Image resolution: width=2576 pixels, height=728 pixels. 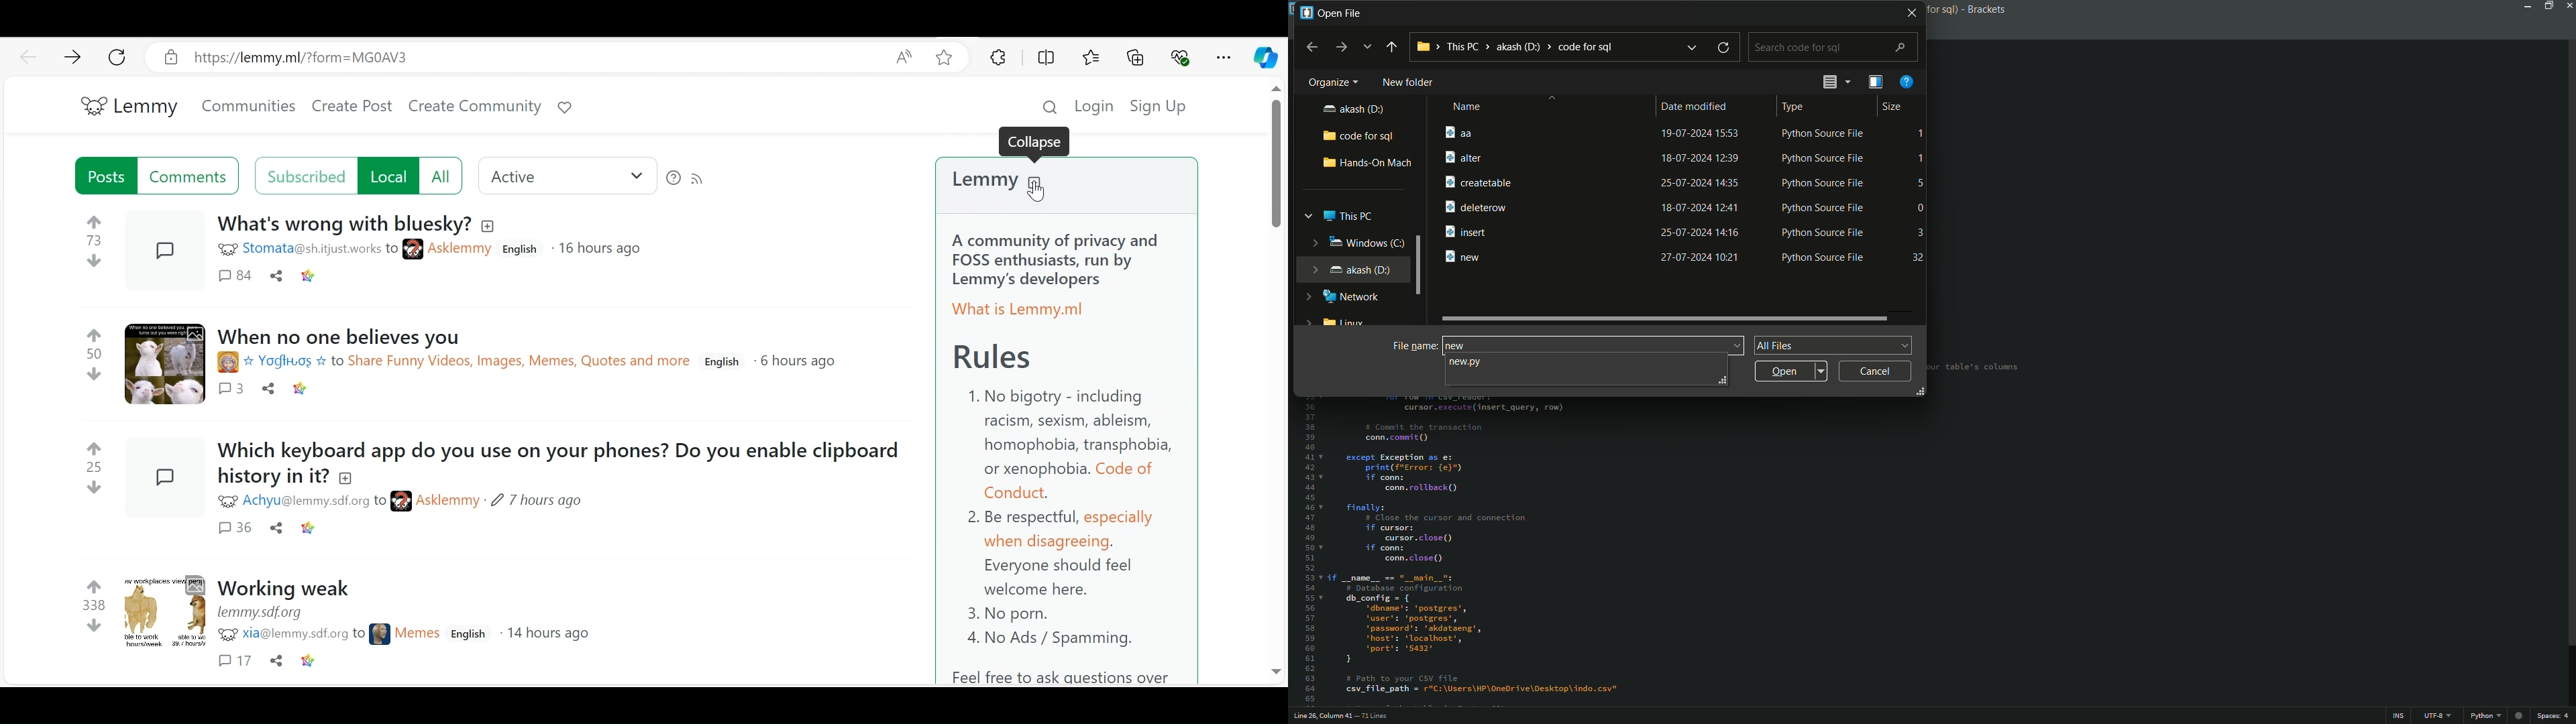 What do you see at coordinates (1306, 553) in the screenshot?
I see `line numbers` at bounding box center [1306, 553].